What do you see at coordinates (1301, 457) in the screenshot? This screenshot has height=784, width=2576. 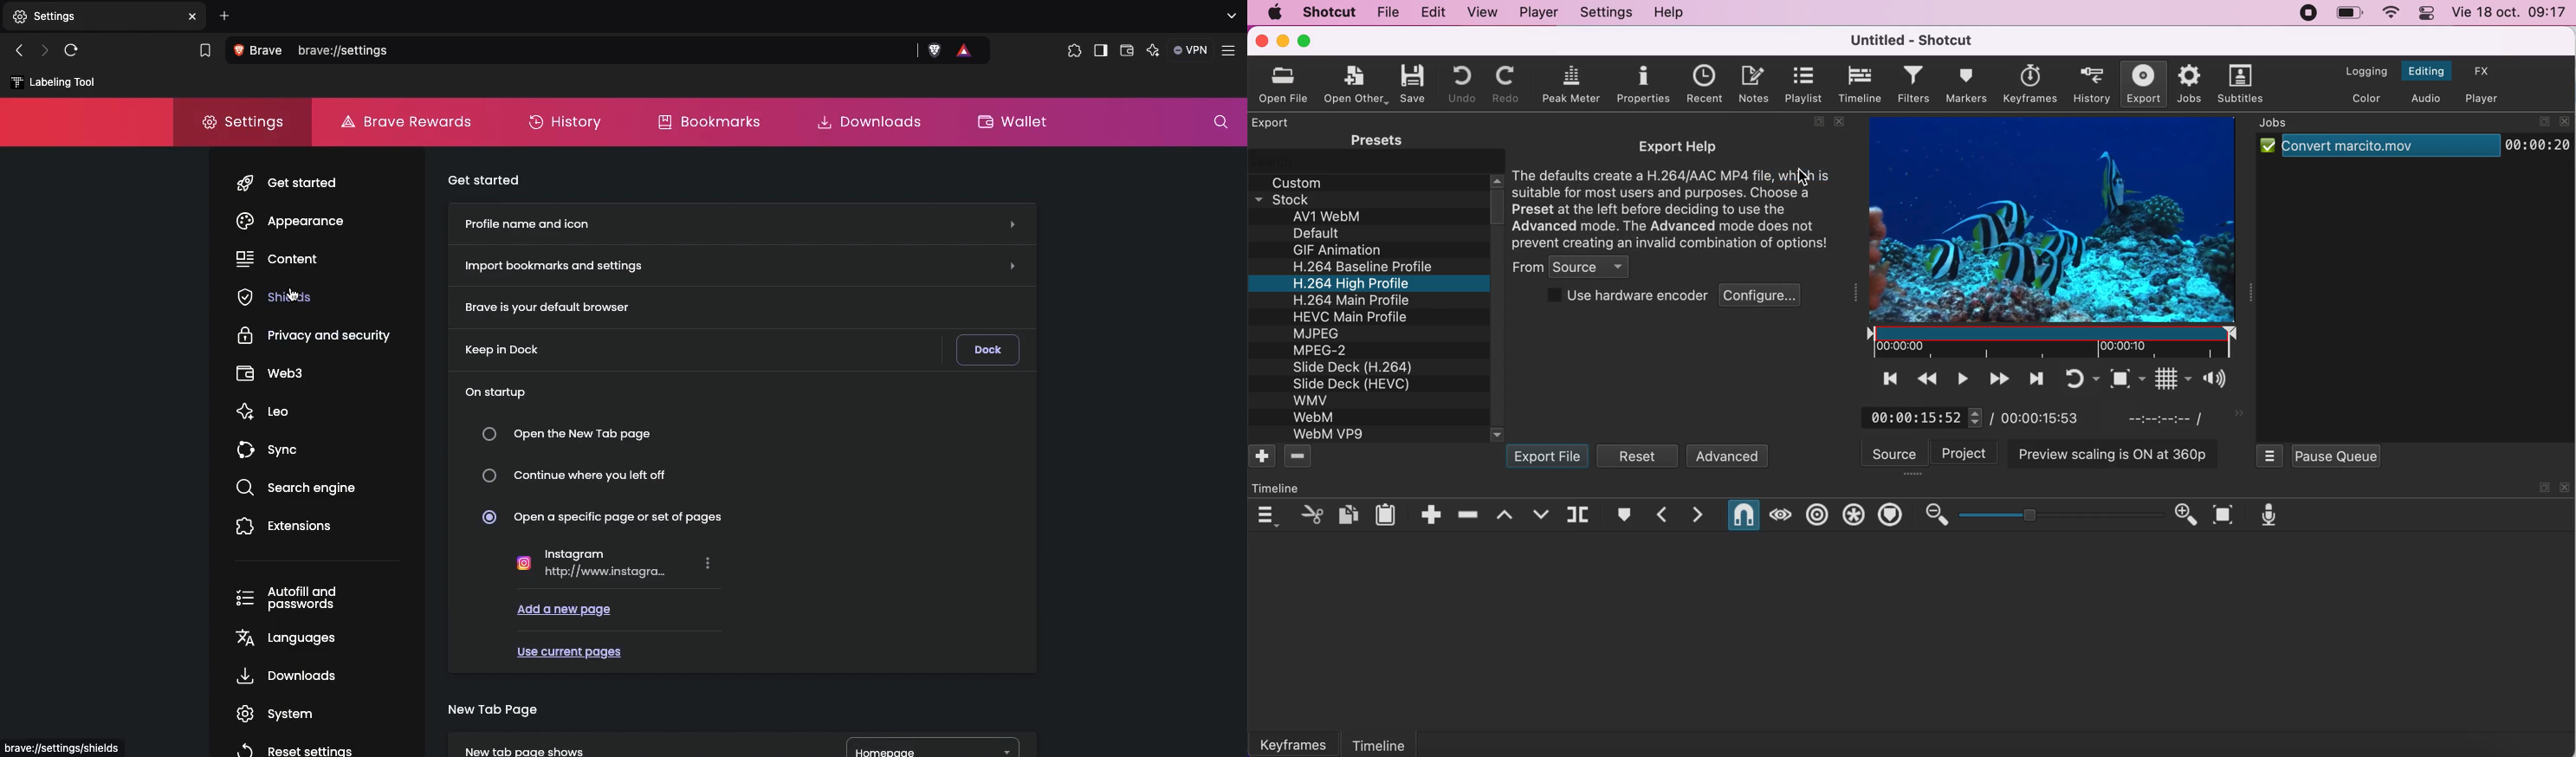 I see `delete` at bounding box center [1301, 457].